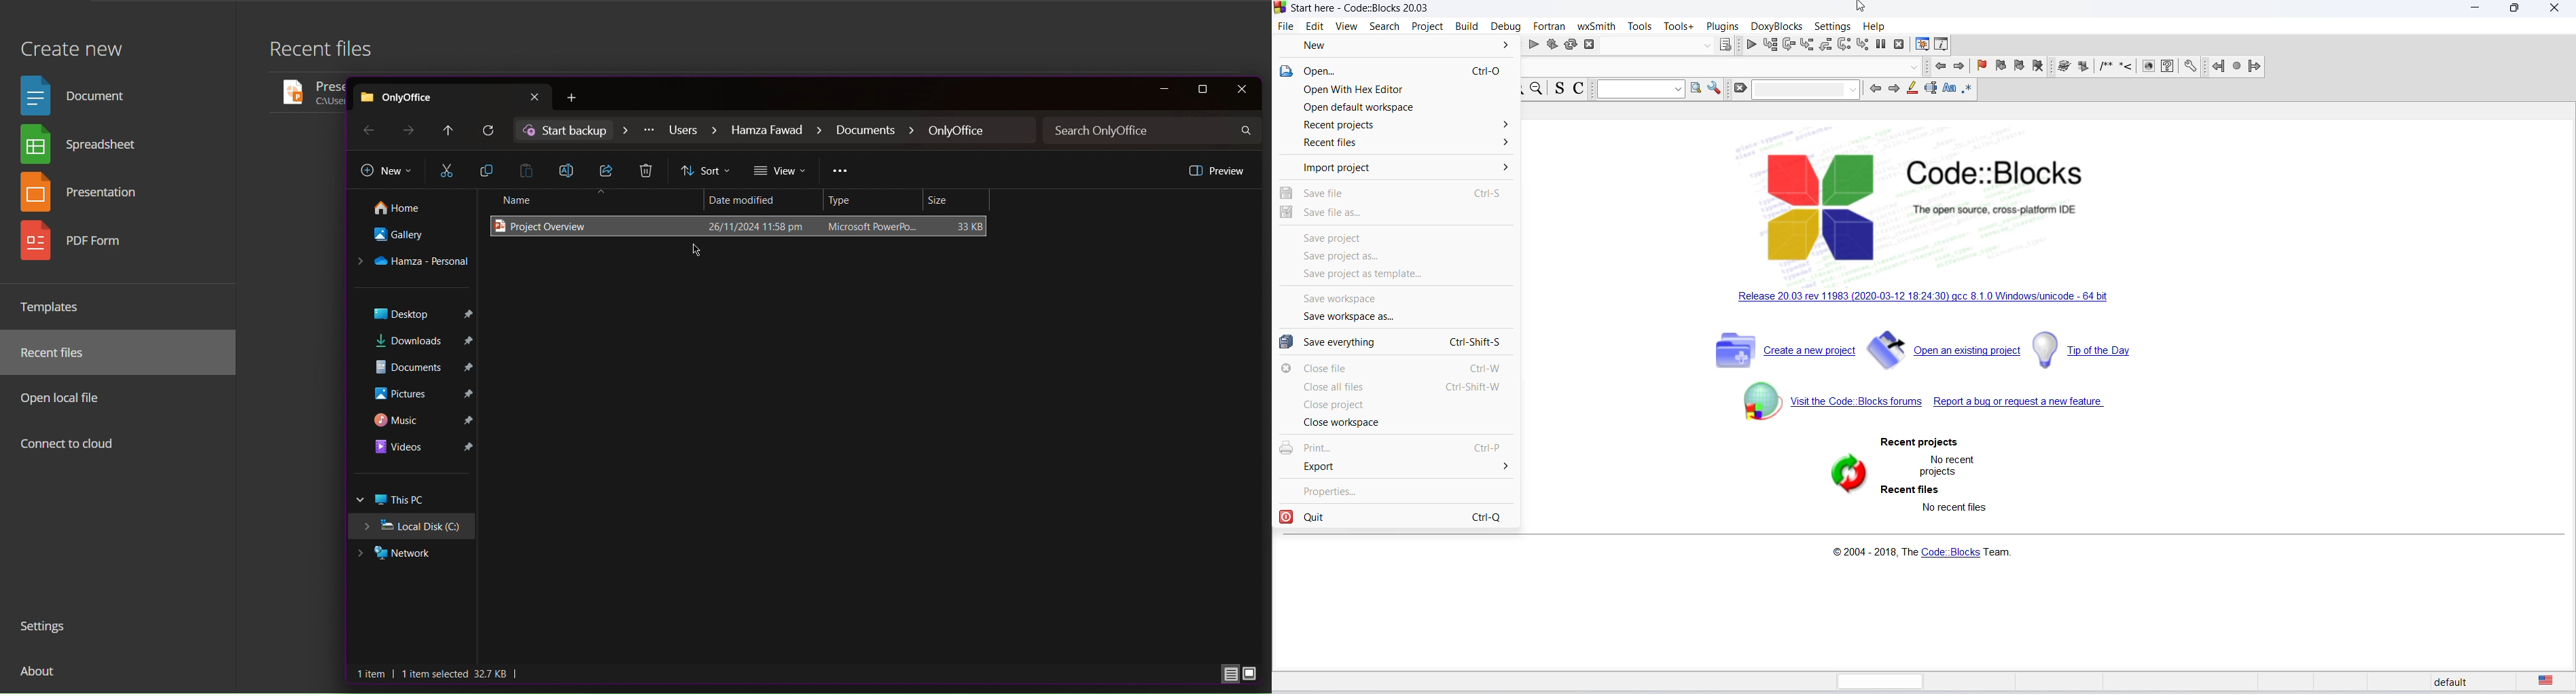  Describe the element at coordinates (697, 248) in the screenshot. I see `cursor` at that location.